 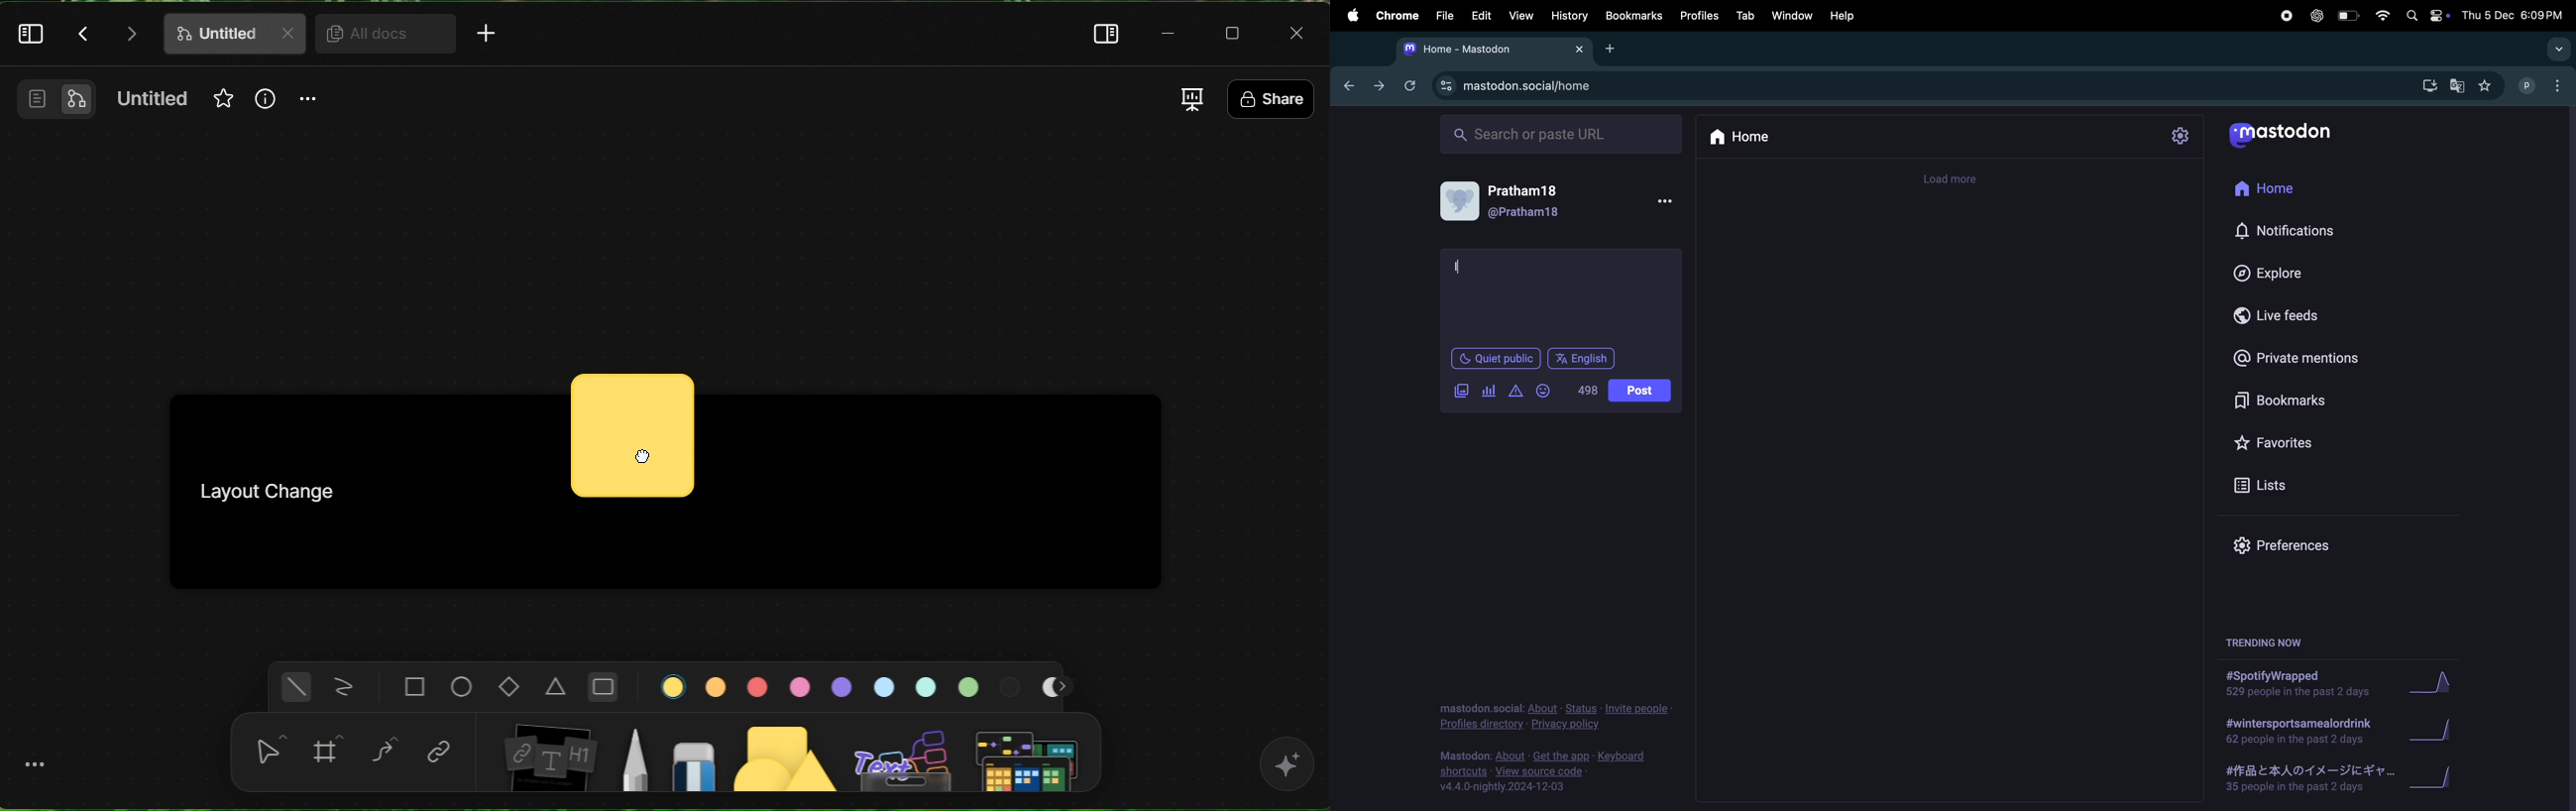 I want to click on scribbled, so click(x=341, y=686).